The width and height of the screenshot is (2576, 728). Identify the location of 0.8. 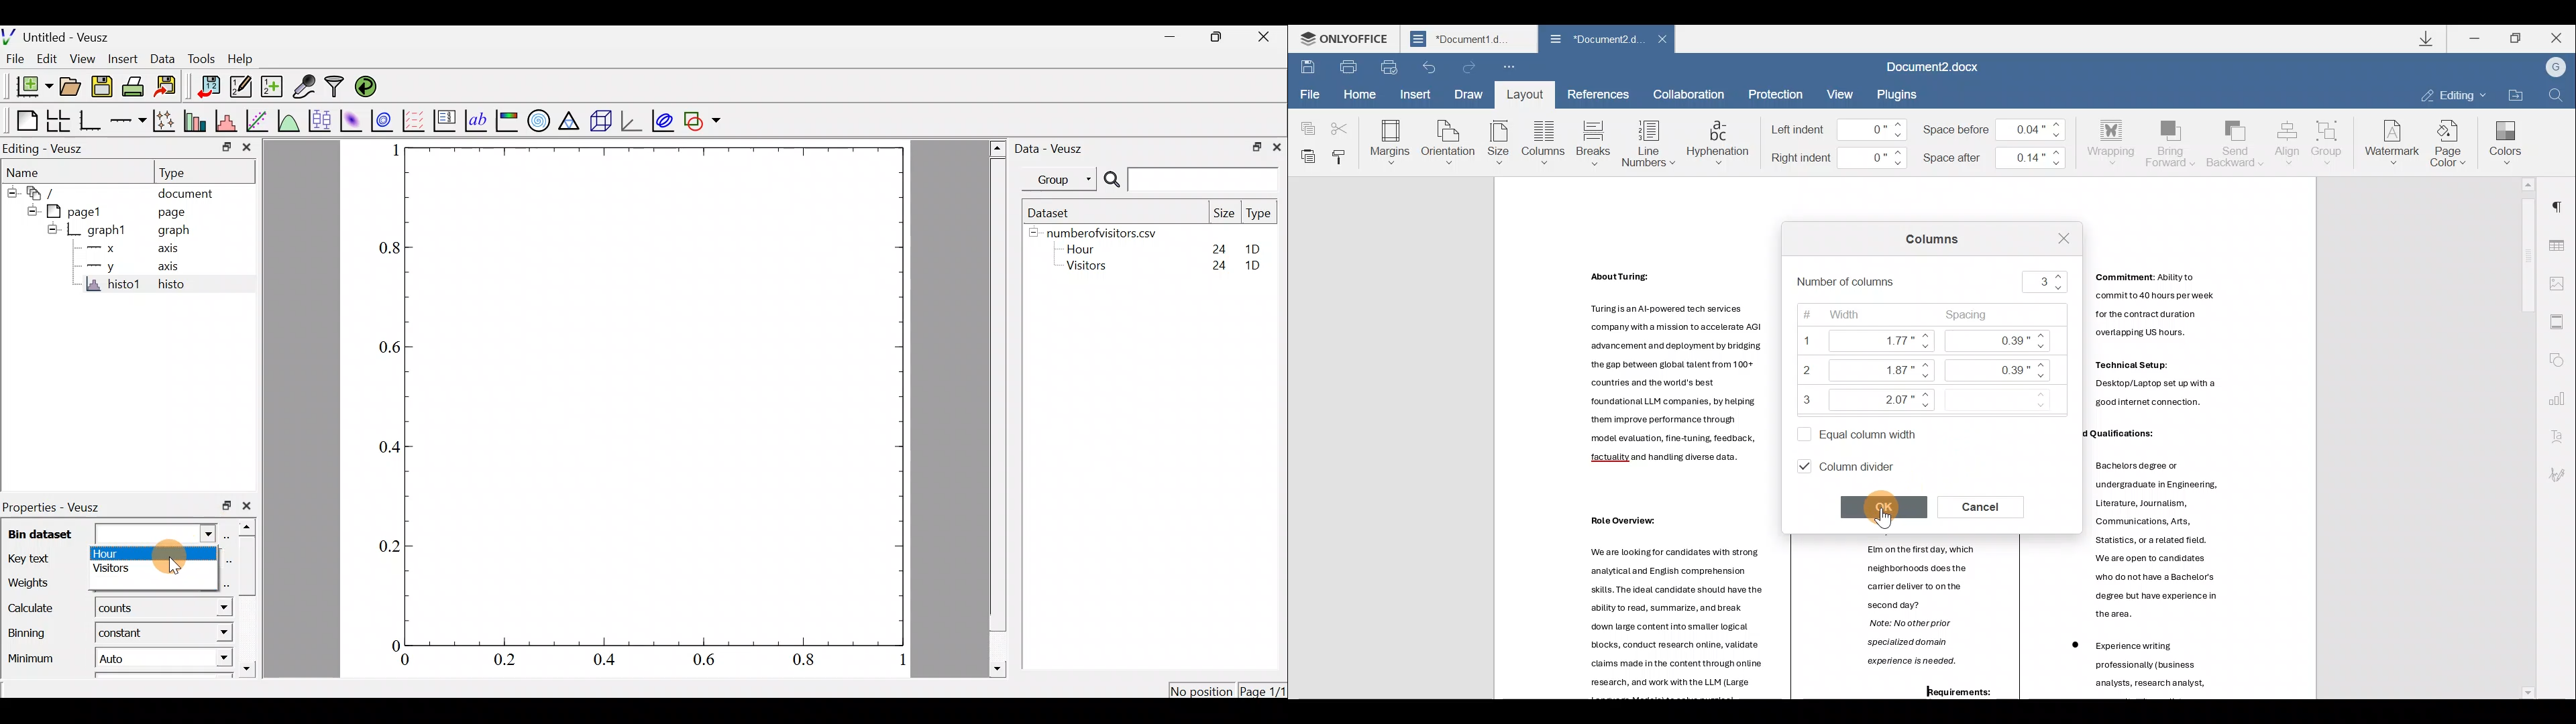
(382, 245).